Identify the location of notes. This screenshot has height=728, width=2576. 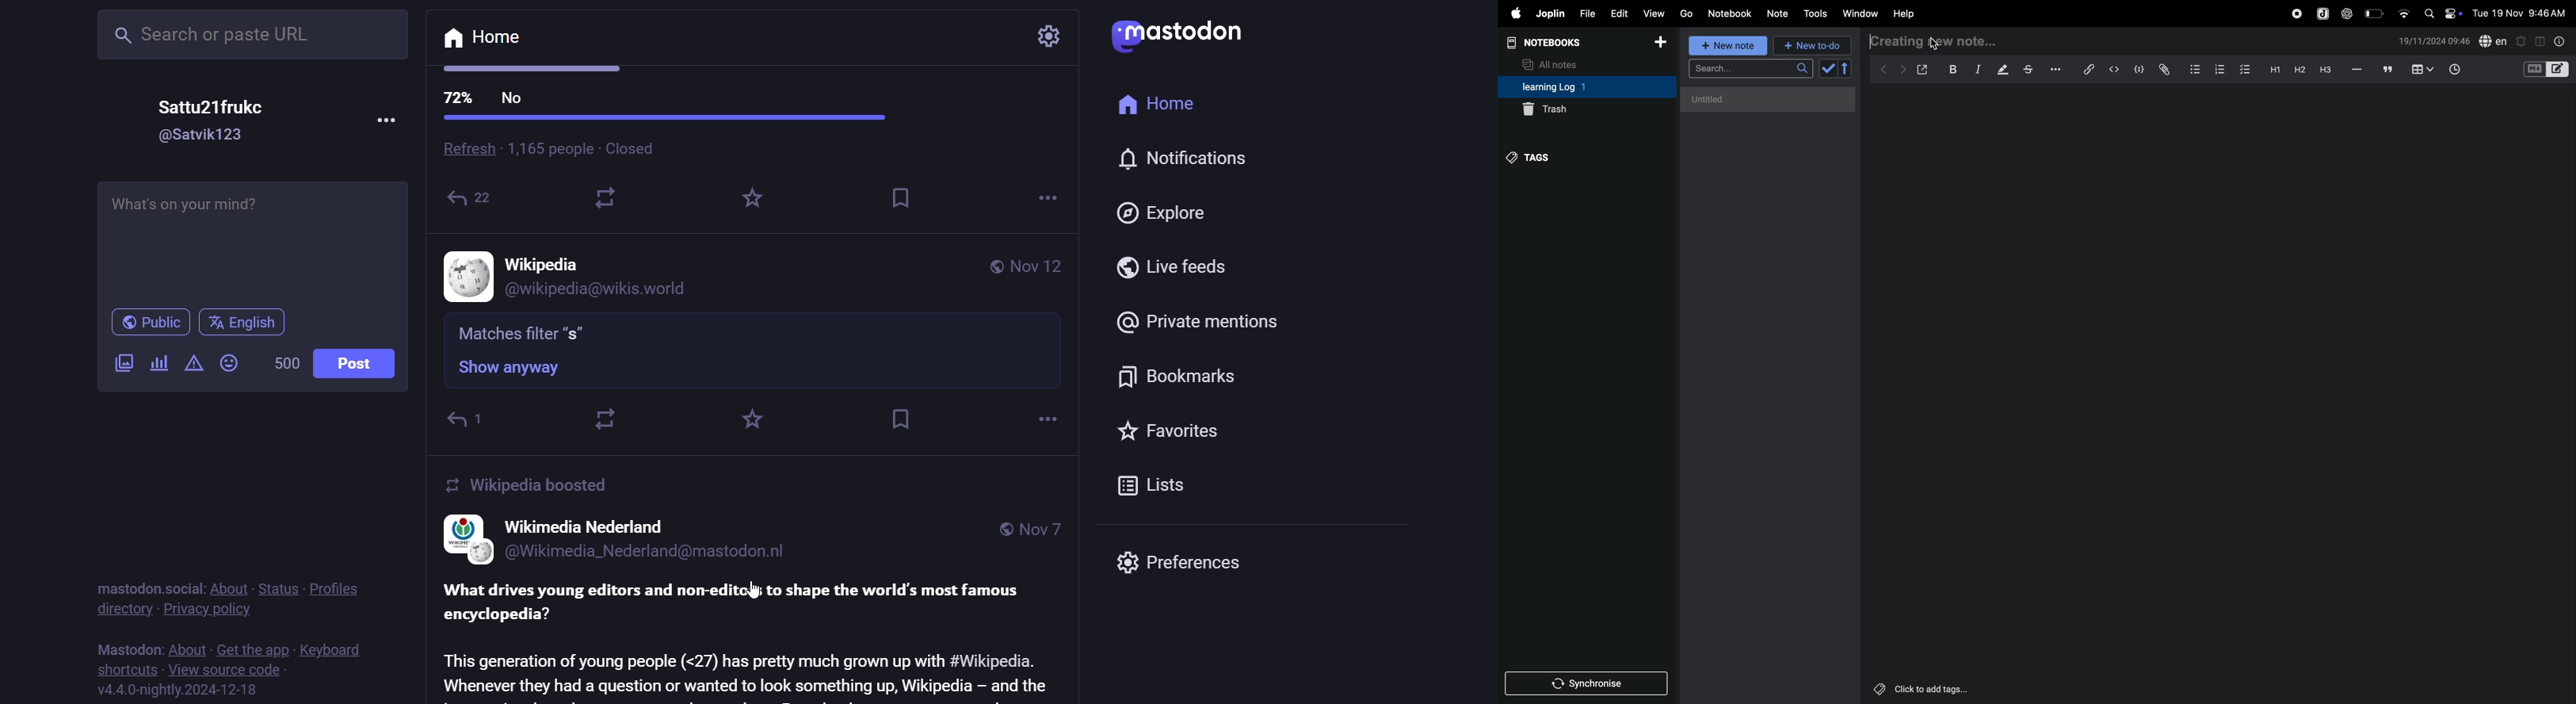
(1778, 14).